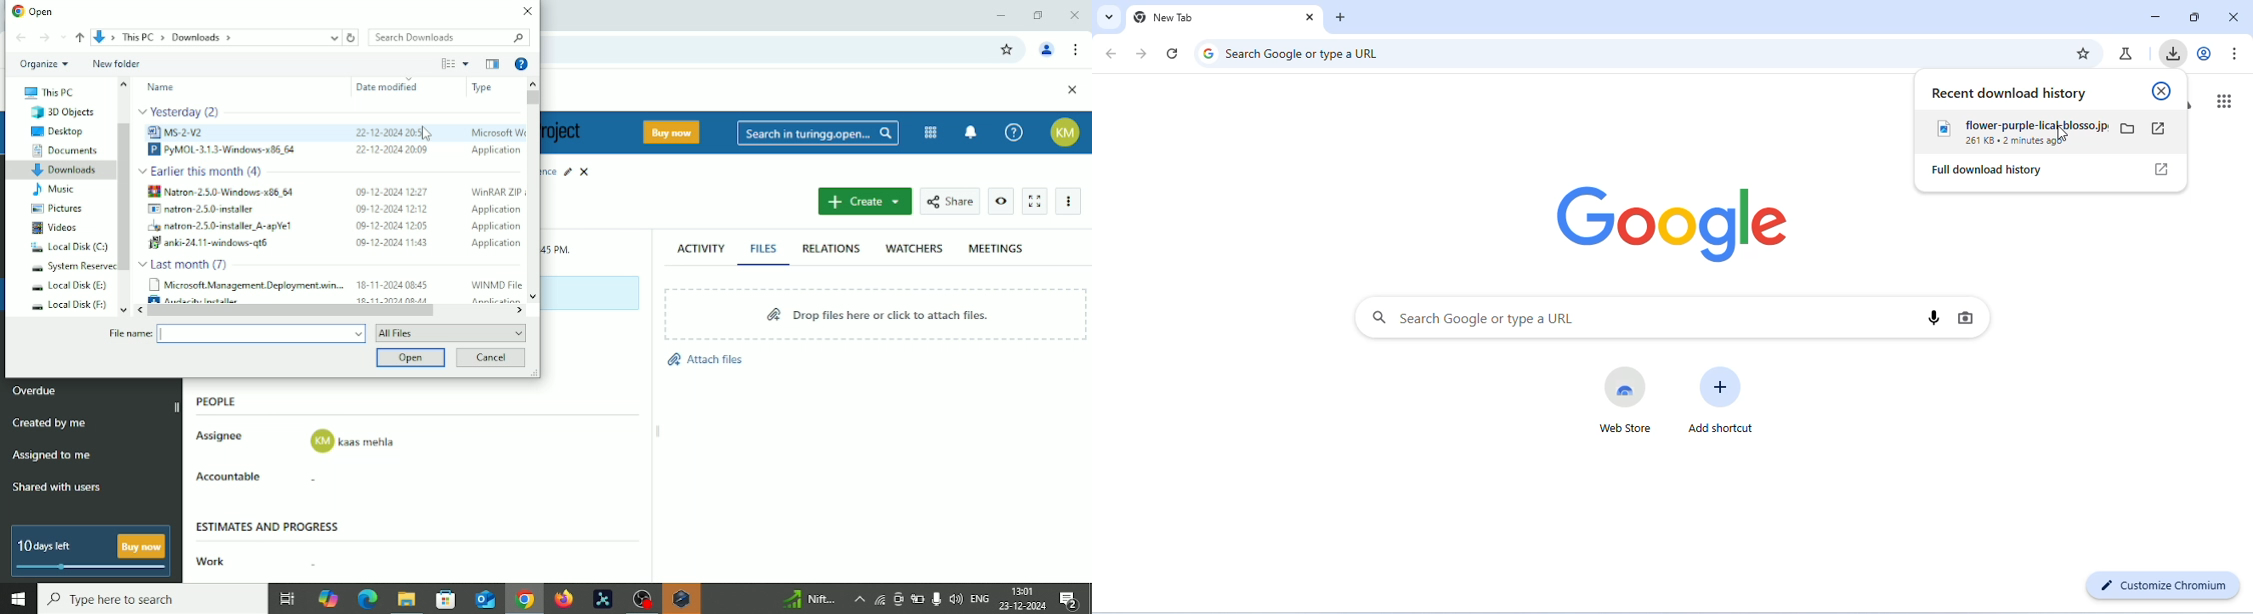 This screenshot has height=616, width=2268. What do you see at coordinates (139, 310) in the screenshot?
I see `move left in files` at bounding box center [139, 310].